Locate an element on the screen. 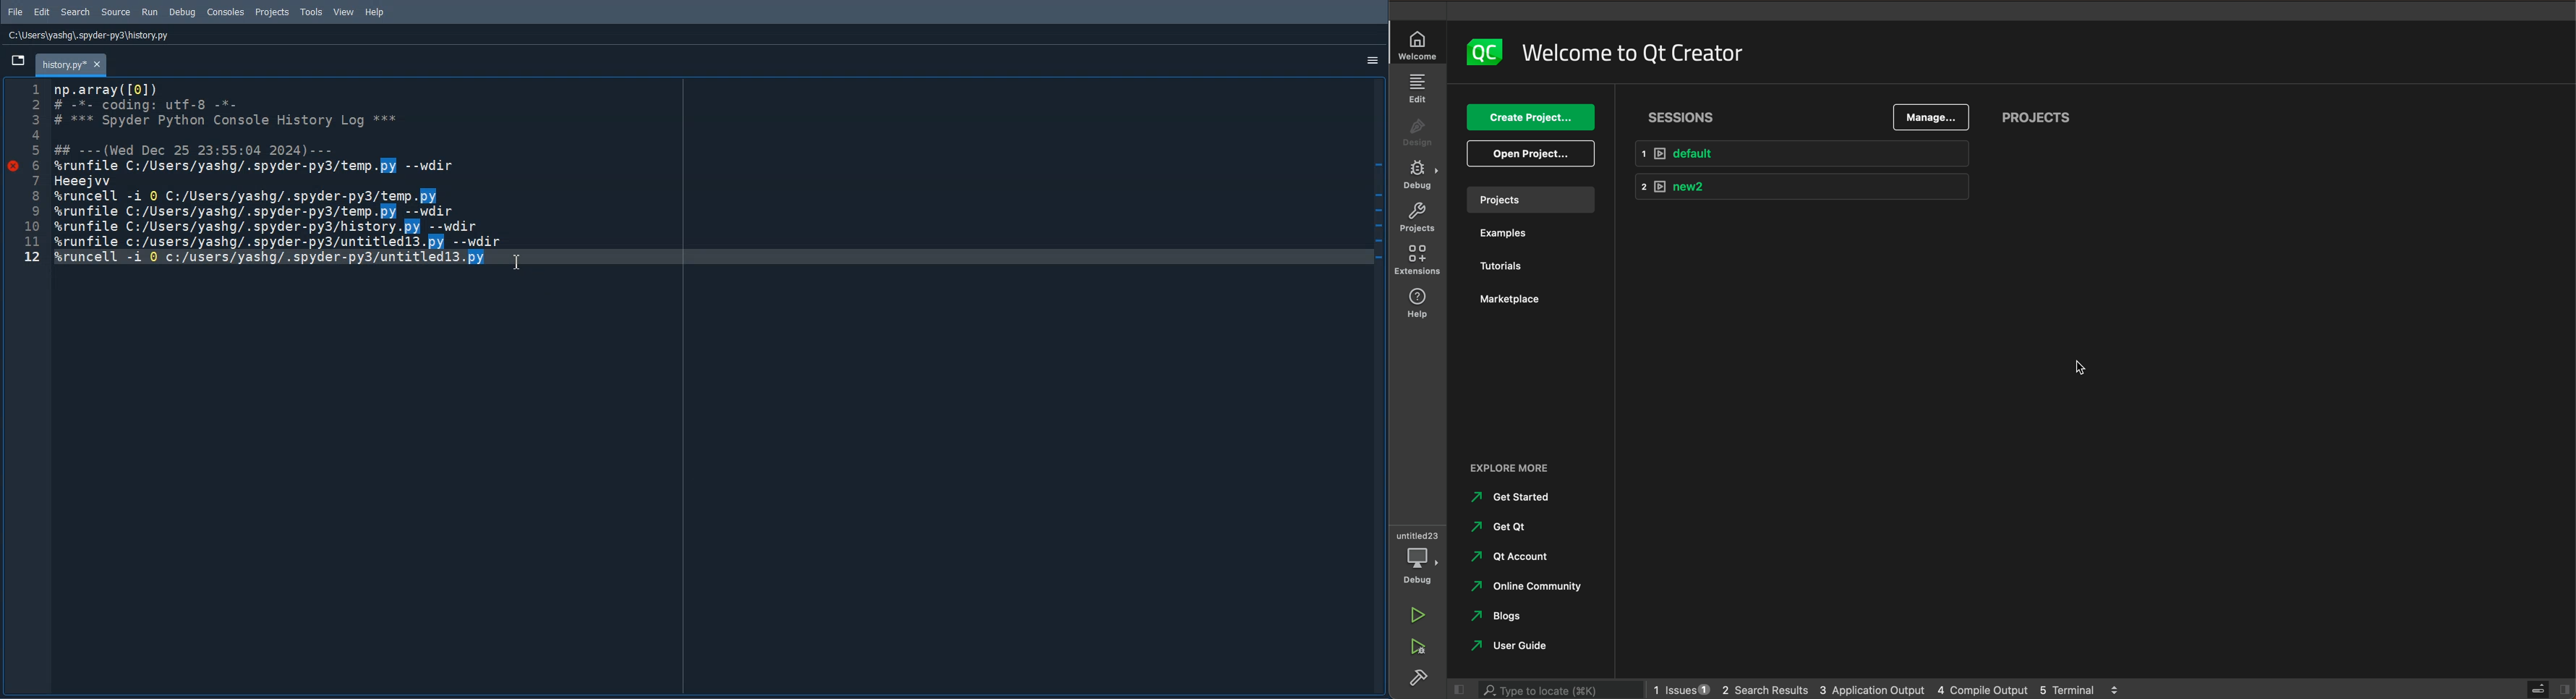 This screenshot has height=700, width=2576. welcome is located at coordinates (1631, 50).